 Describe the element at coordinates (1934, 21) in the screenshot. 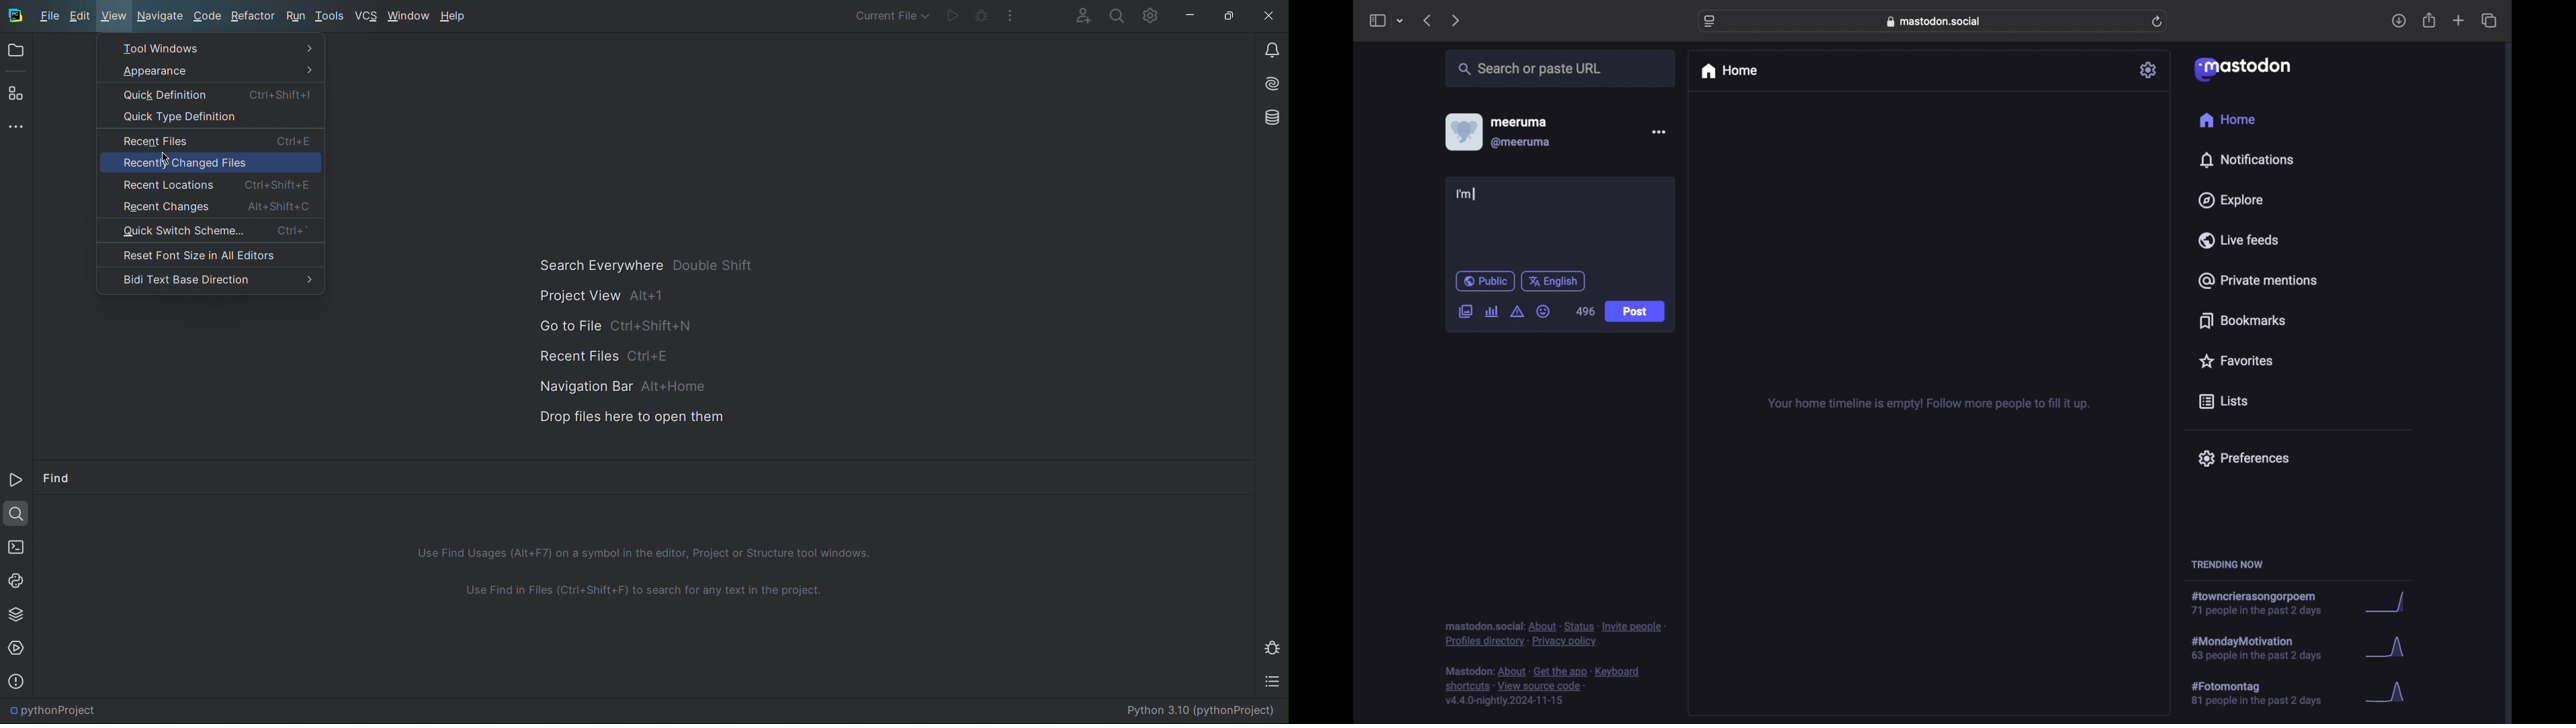

I see `web address` at that location.